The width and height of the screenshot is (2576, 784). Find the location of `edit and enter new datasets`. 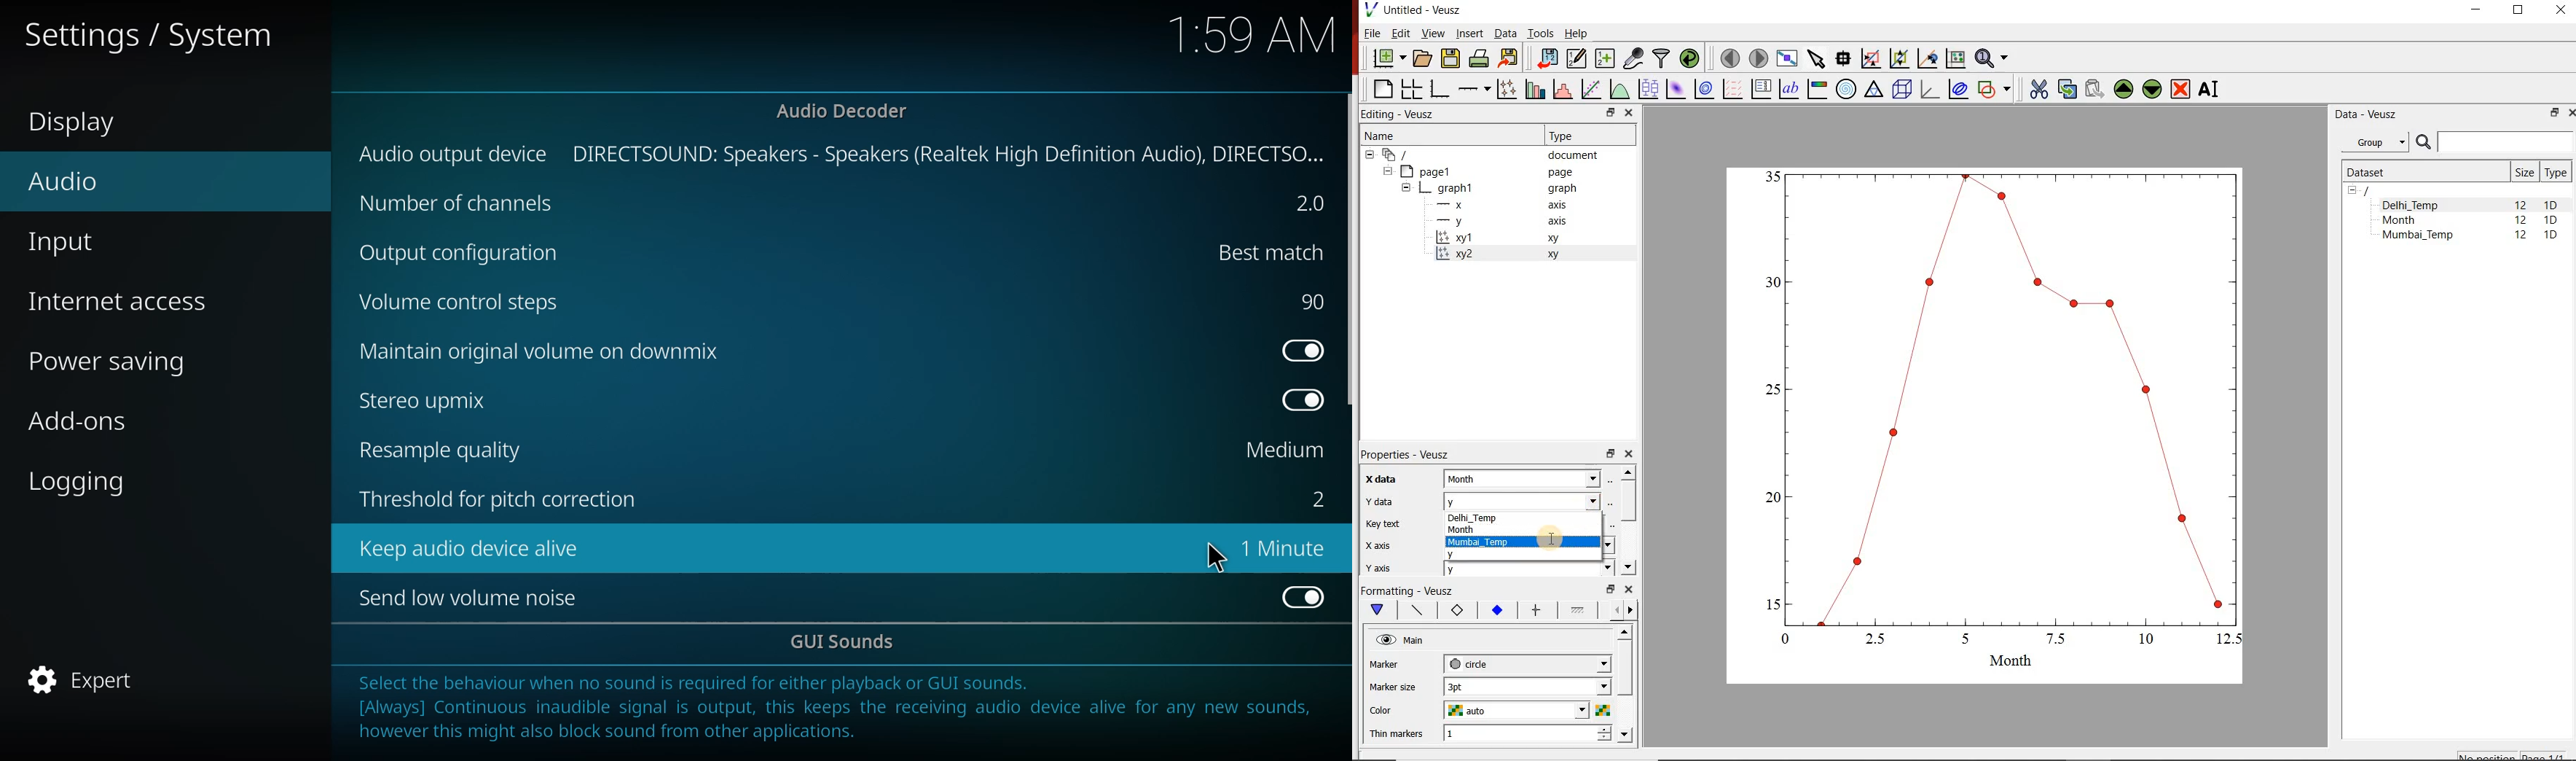

edit and enter new datasets is located at coordinates (1576, 58).